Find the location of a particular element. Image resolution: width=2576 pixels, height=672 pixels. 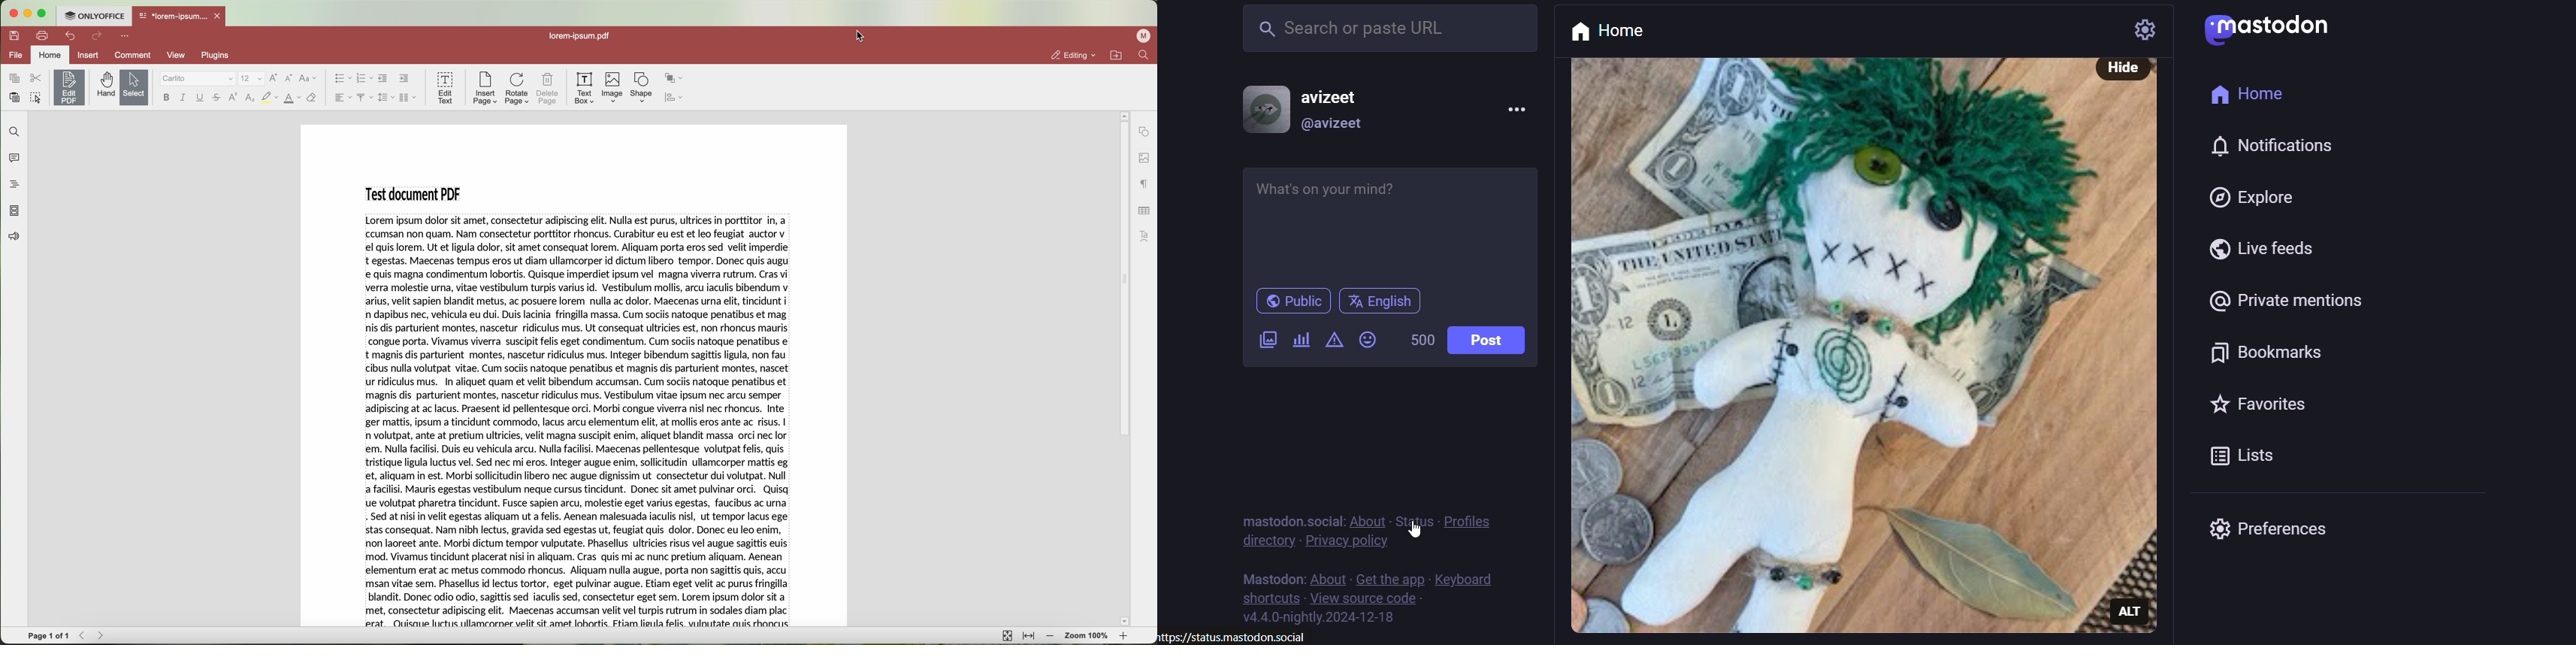

cut is located at coordinates (35, 78).